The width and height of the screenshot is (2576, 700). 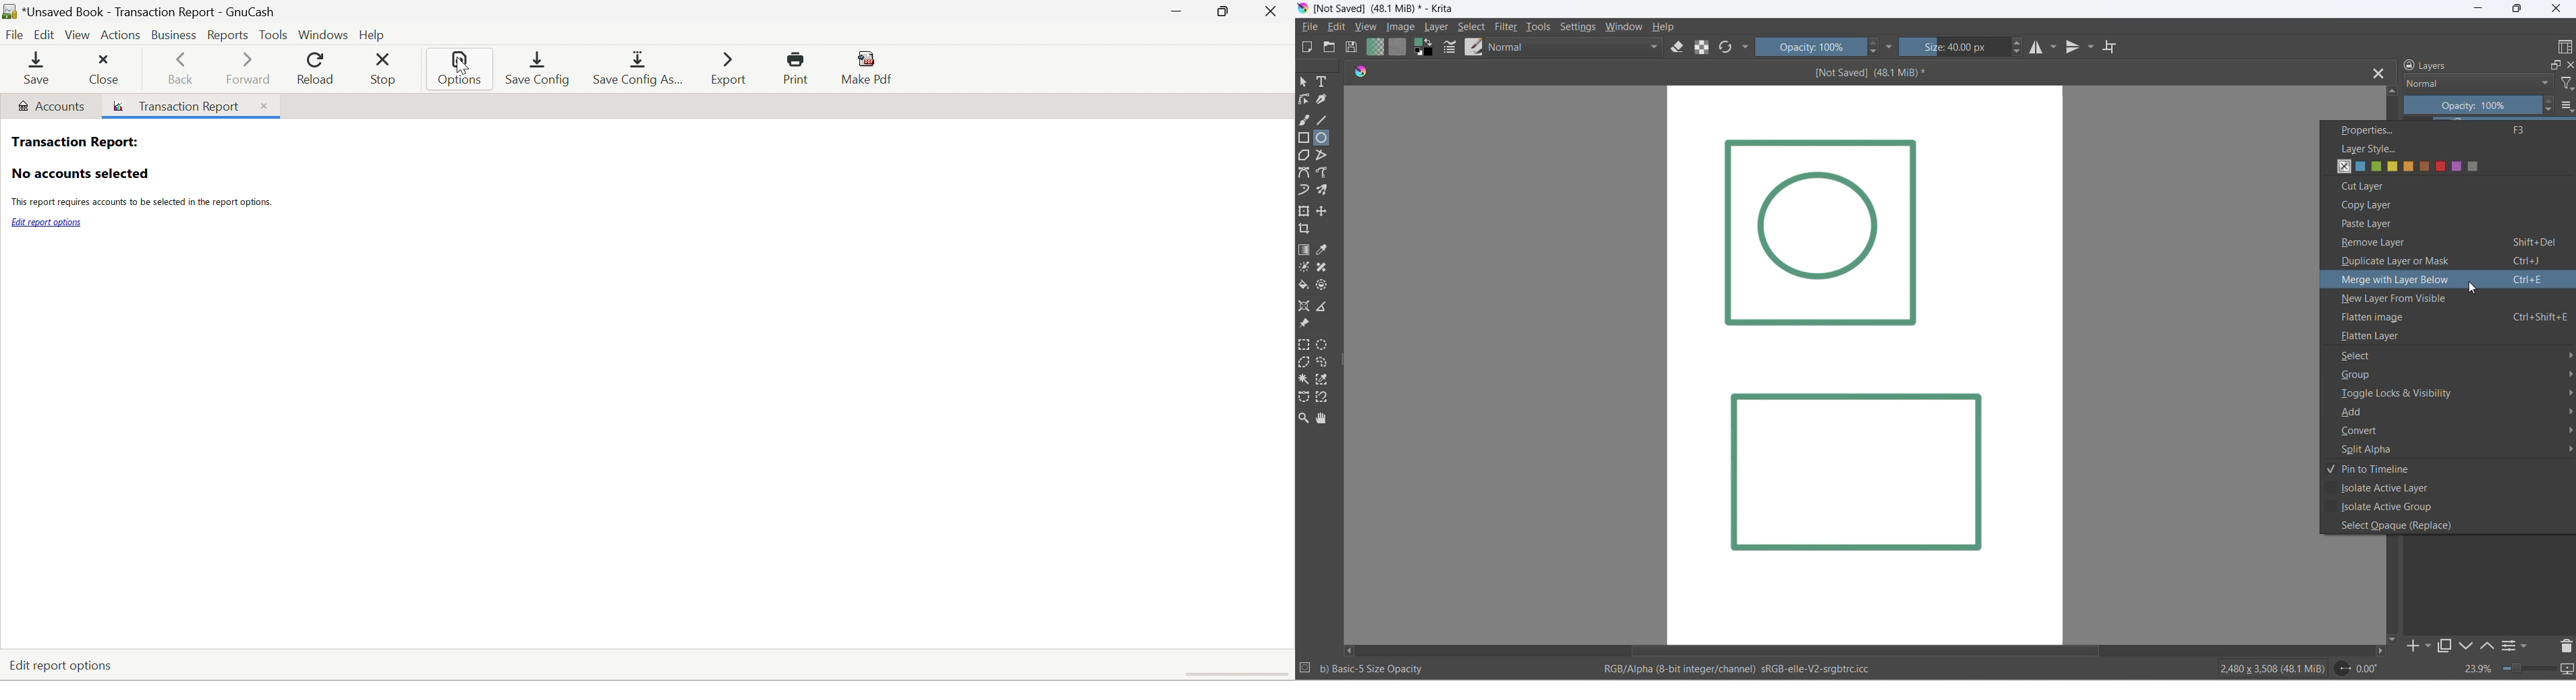 What do you see at coordinates (2393, 639) in the screenshot?
I see `move down ` at bounding box center [2393, 639].